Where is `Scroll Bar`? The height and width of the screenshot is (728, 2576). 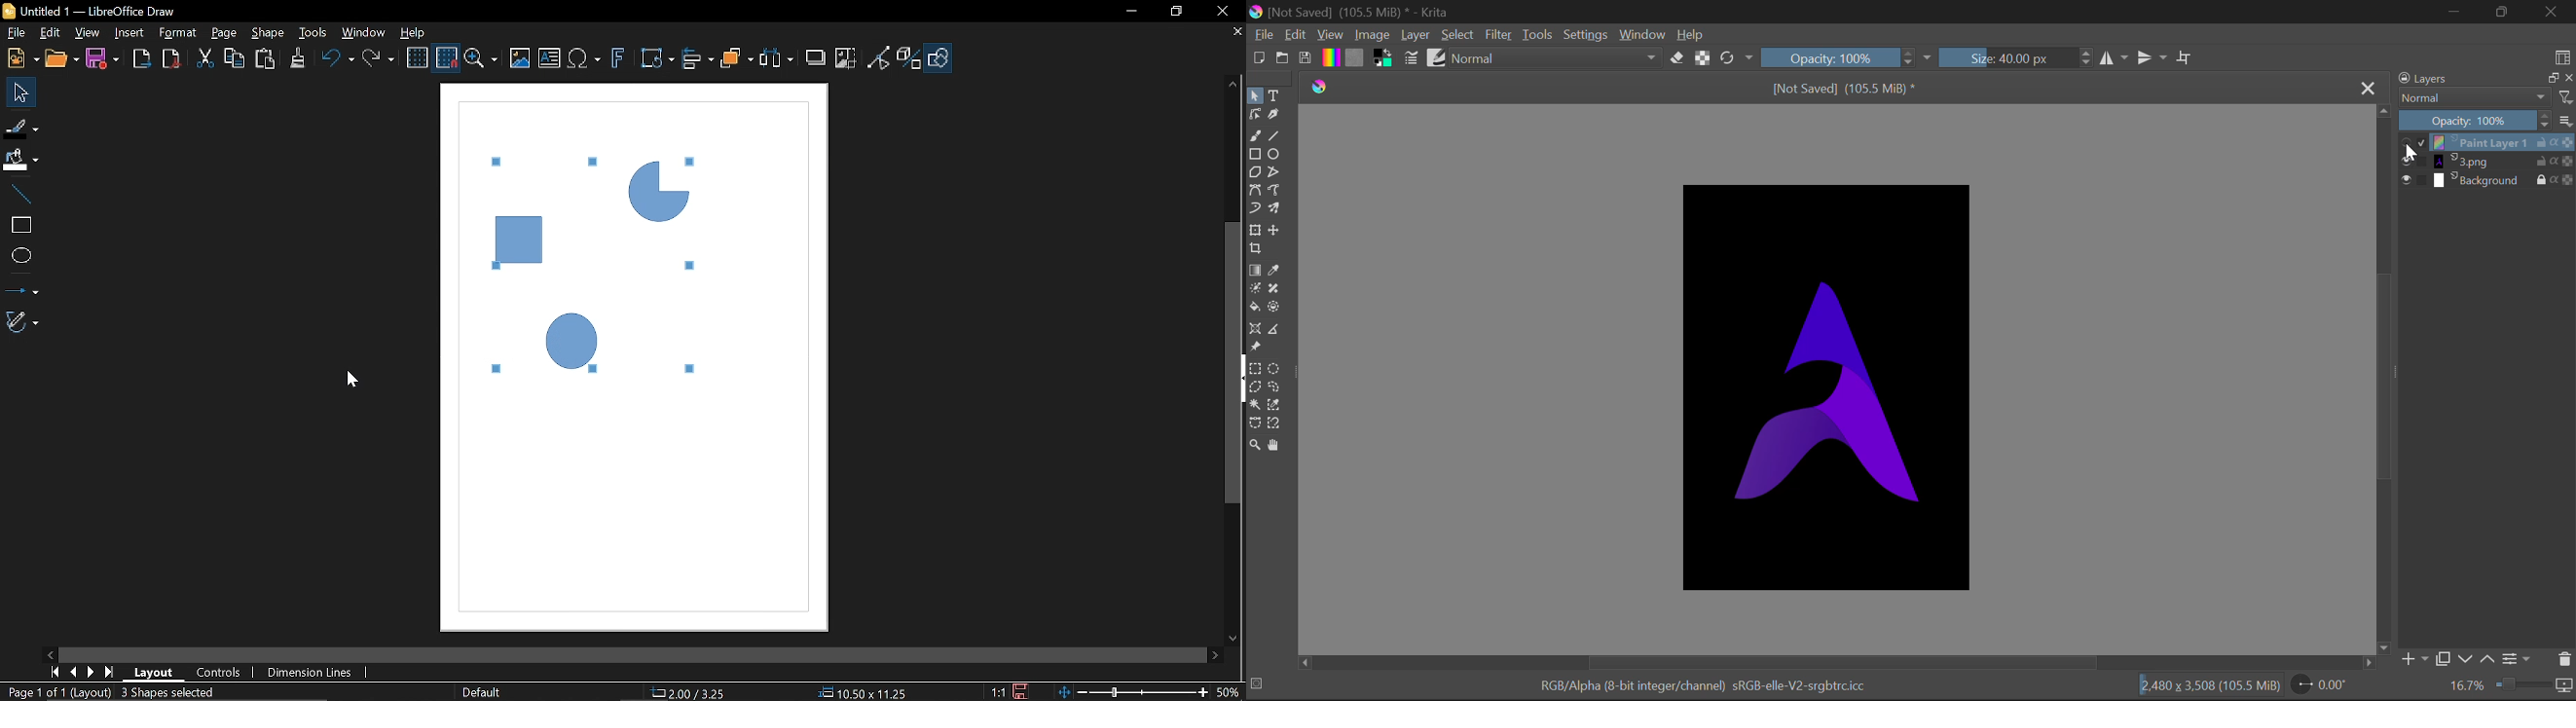 Scroll Bar is located at coordinates (1838, 662).